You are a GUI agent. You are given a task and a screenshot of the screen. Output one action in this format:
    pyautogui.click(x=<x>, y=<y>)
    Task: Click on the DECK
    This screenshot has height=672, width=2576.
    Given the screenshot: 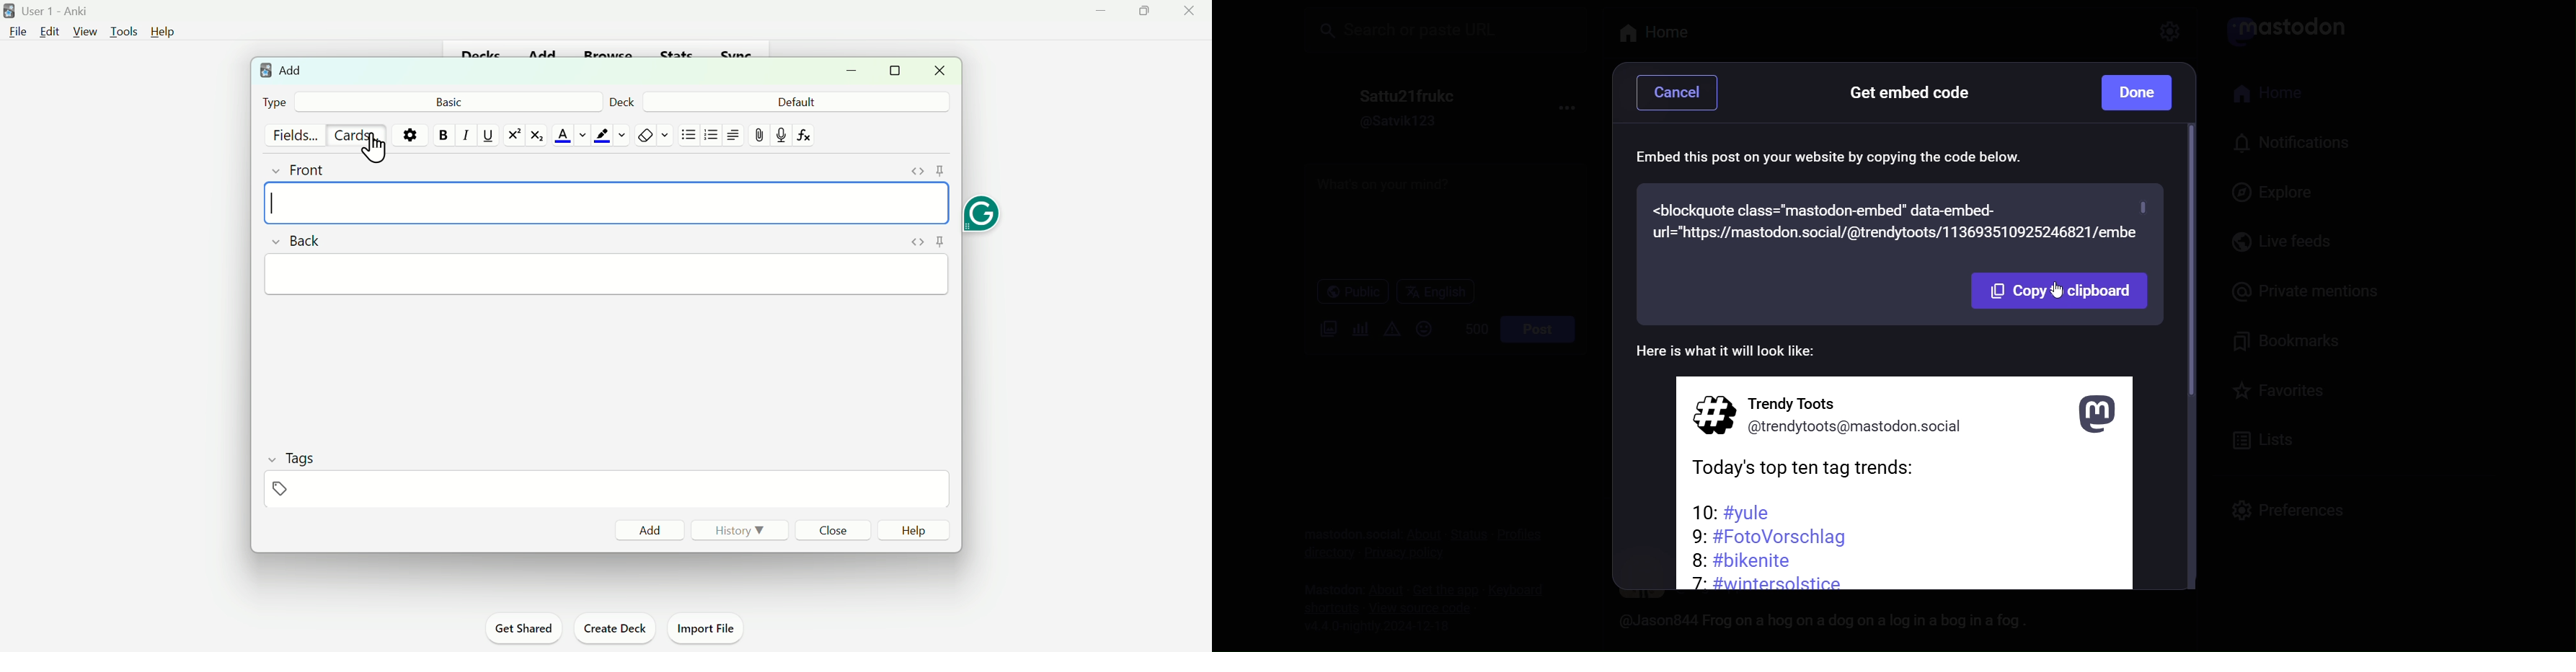 What is the action you would take?
    pyautogui.click(x=622, y=101)
    